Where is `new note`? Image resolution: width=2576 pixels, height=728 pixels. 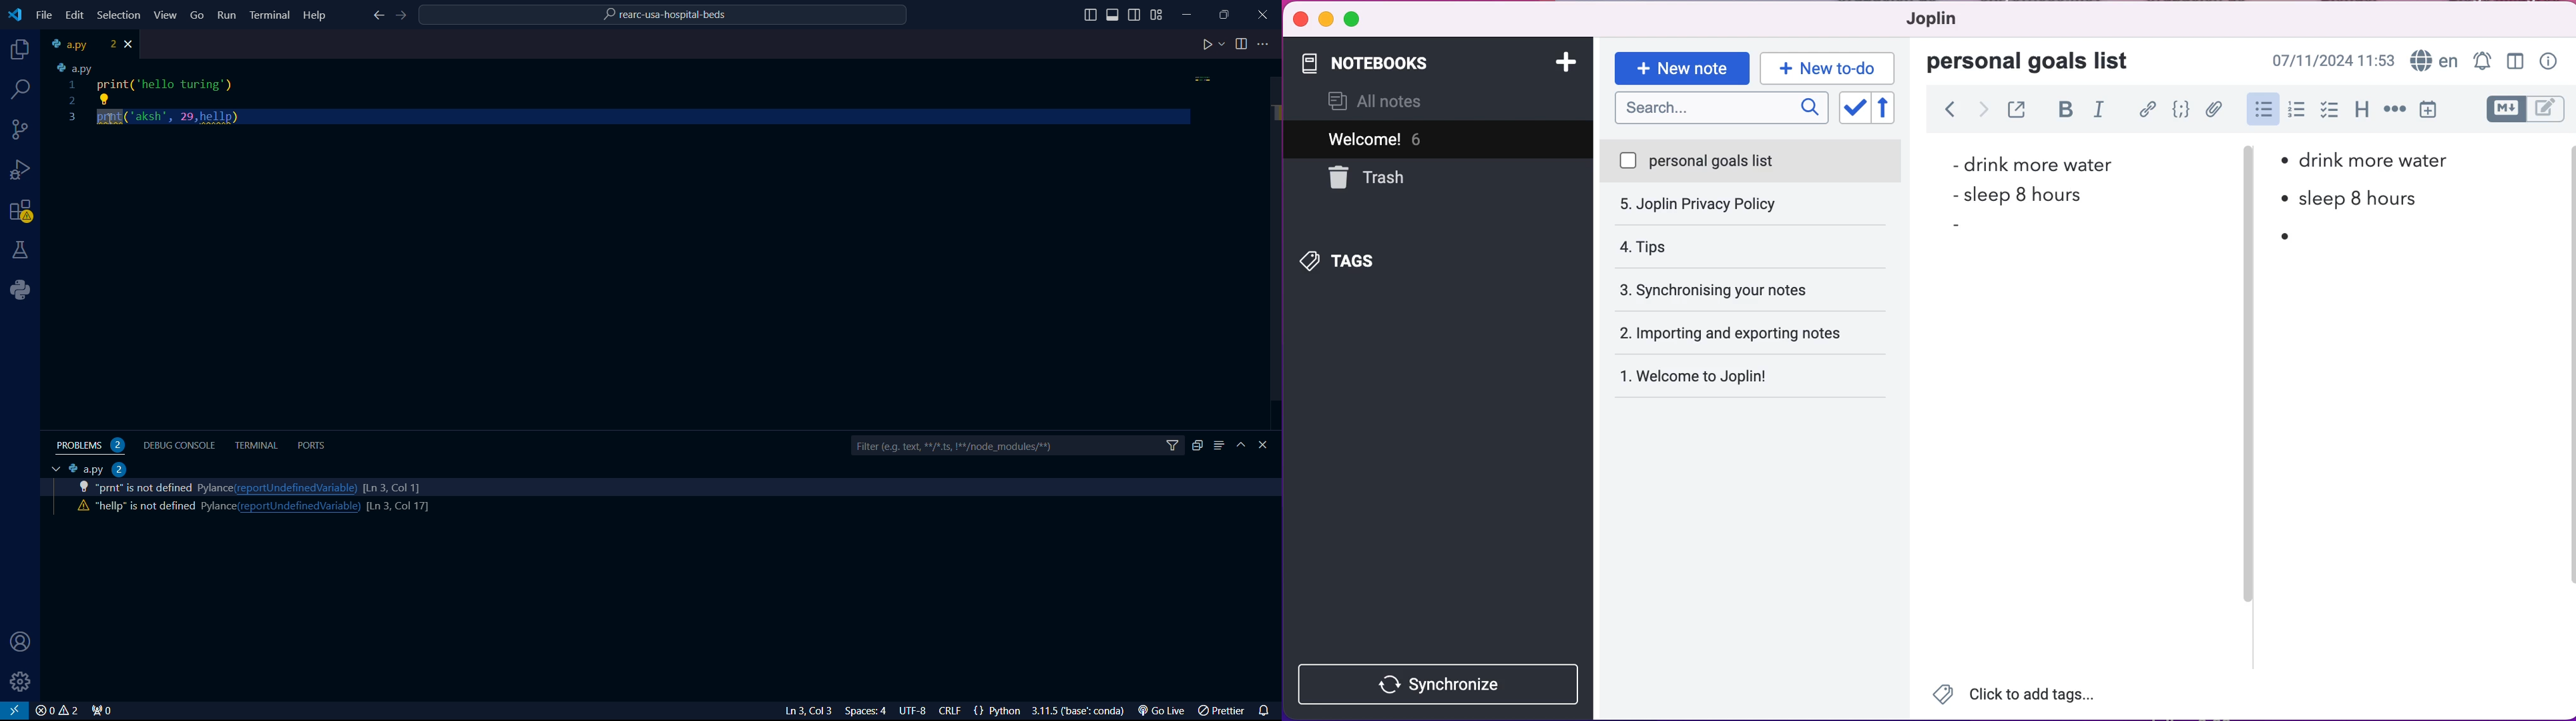
new note is located at coordinates (1681, 67).